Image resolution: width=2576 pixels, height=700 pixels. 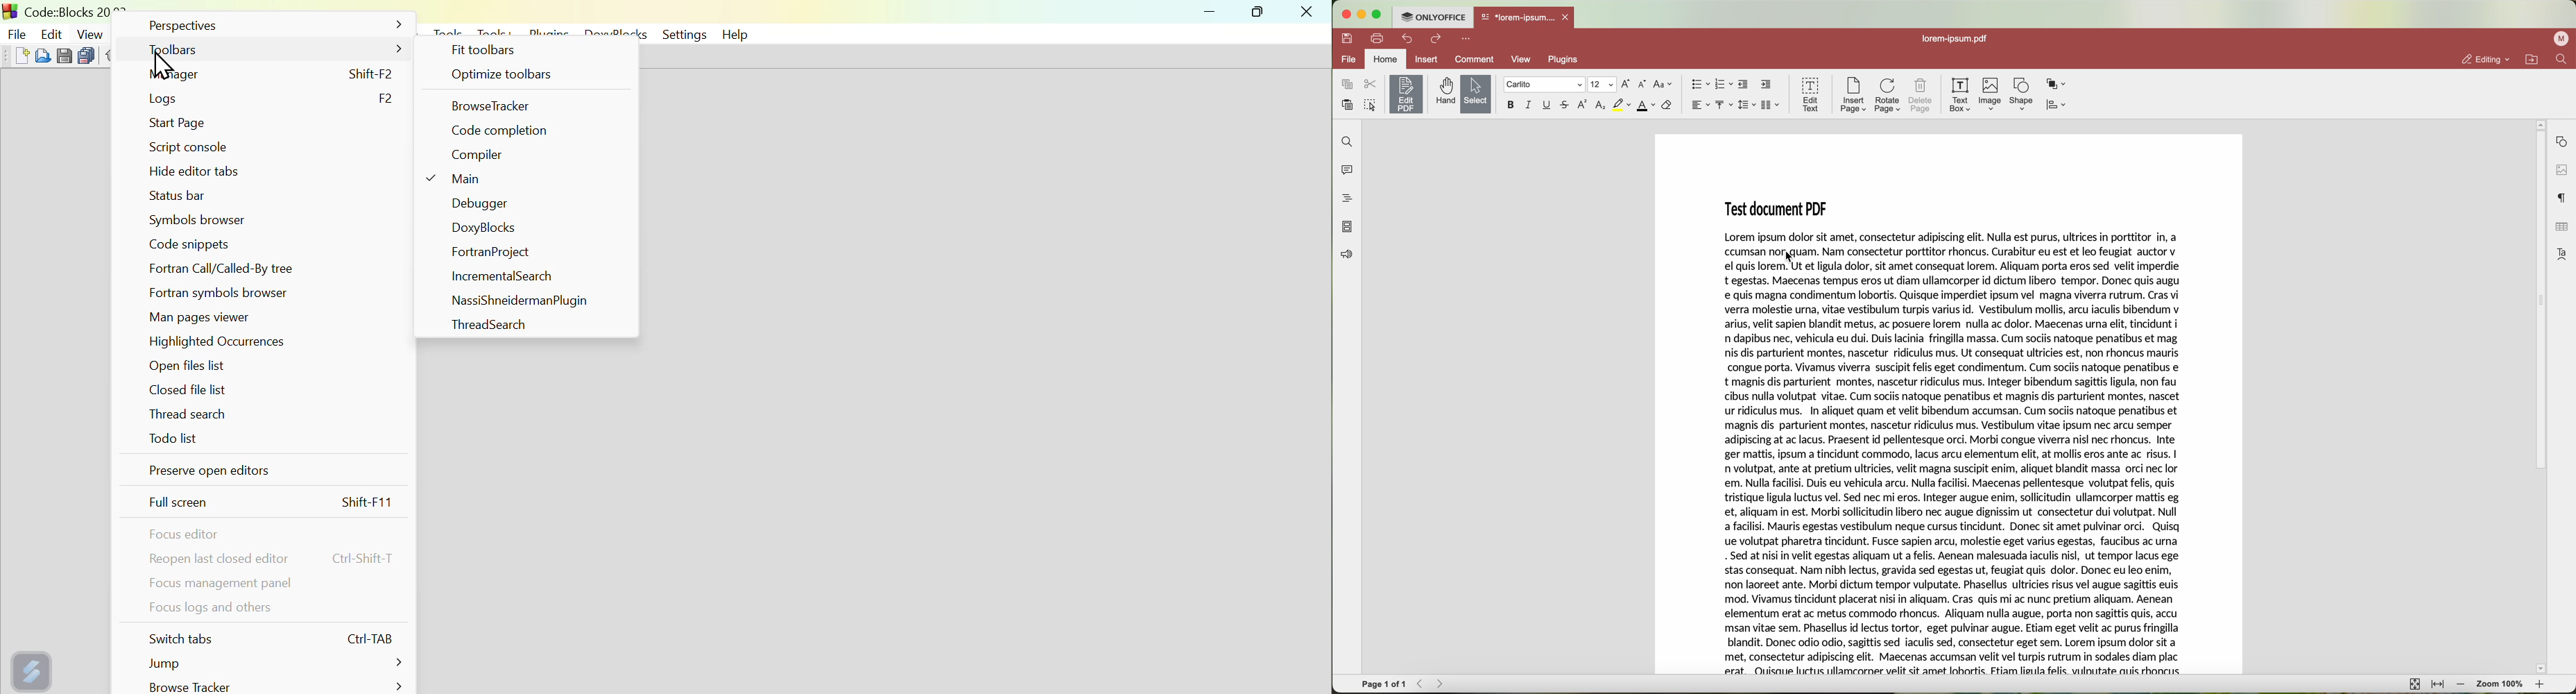 I want to click on View, so click(x=91, y=32).